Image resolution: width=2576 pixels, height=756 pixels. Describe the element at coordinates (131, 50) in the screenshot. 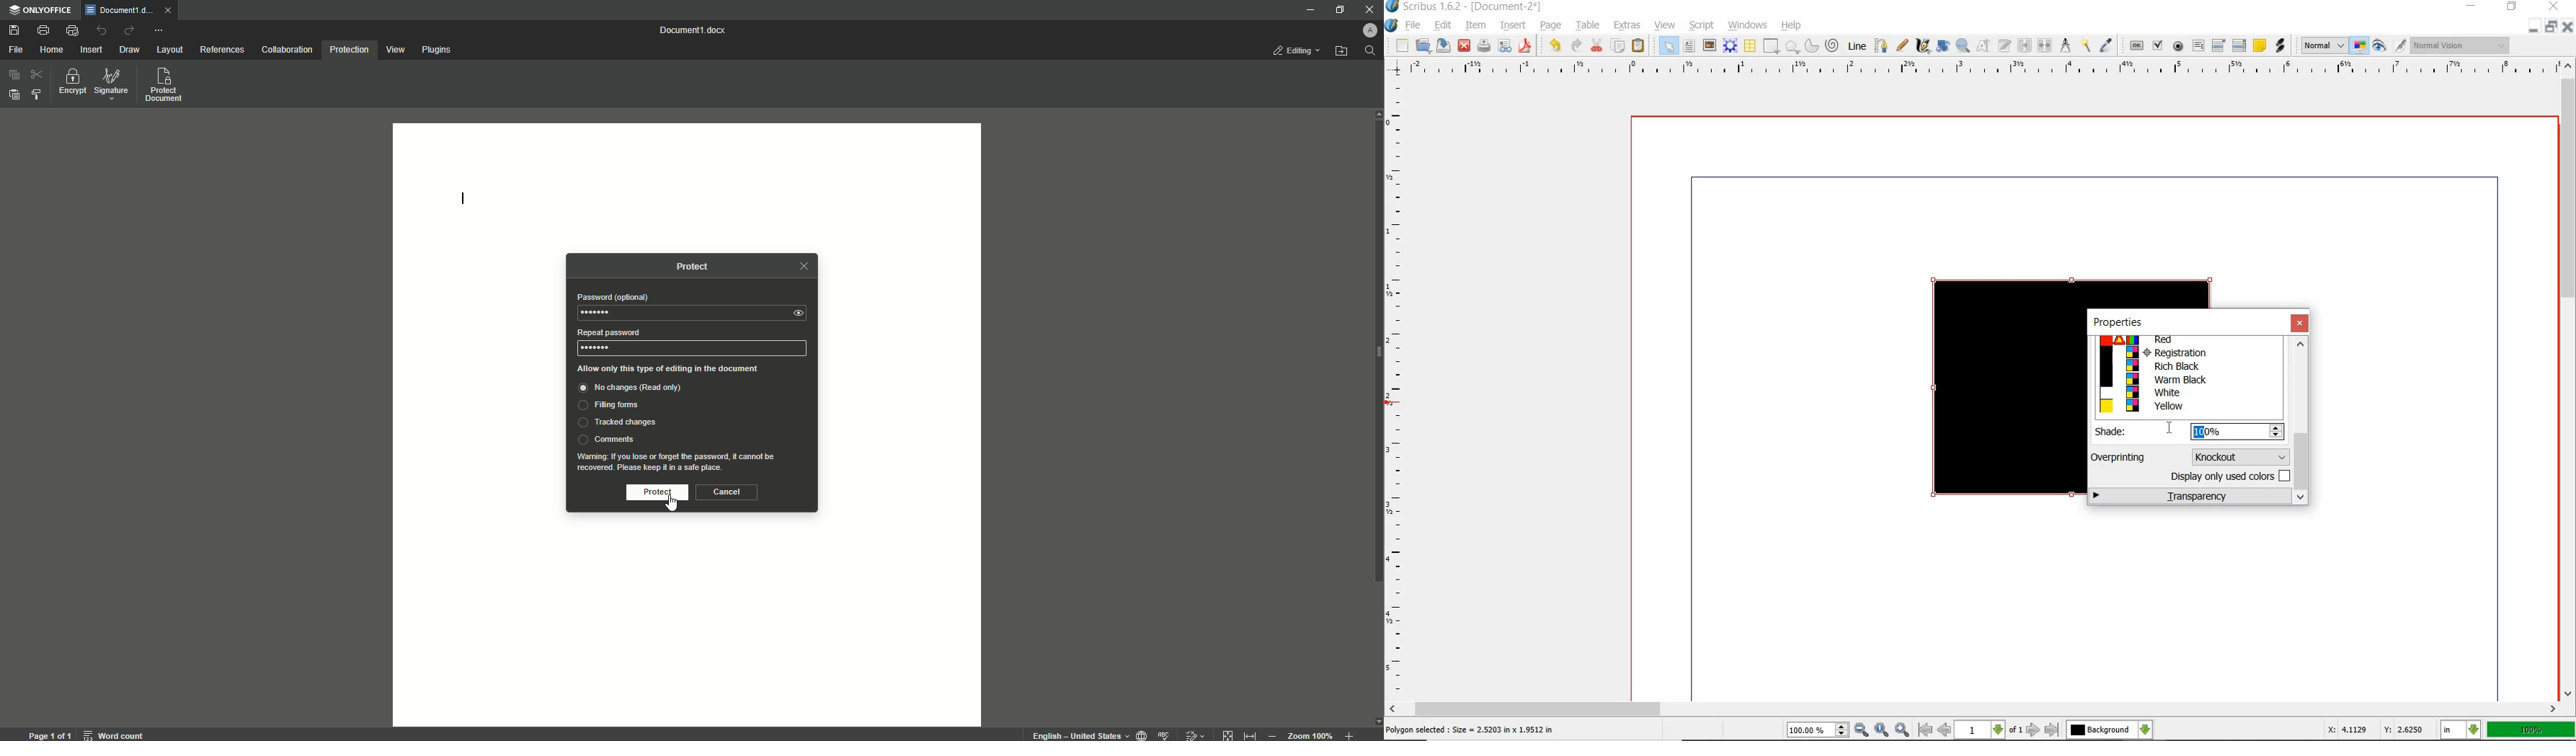

I see `Draw` at that location.